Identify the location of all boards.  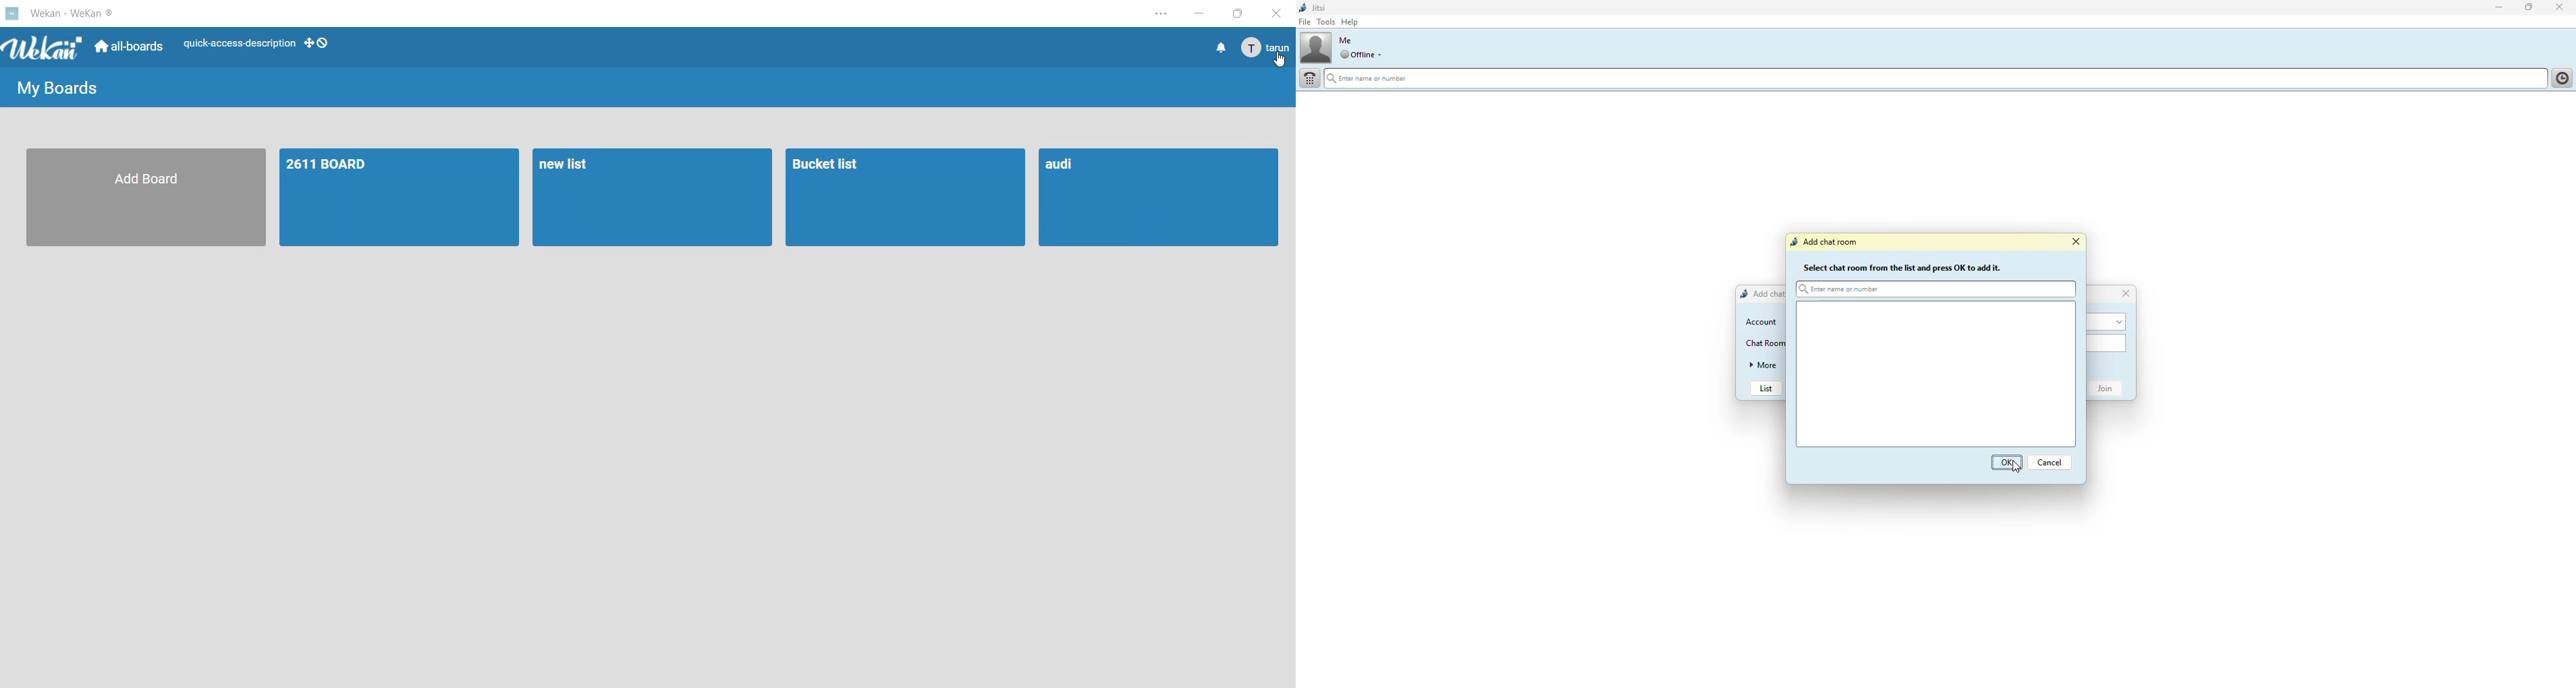
(130, 49).